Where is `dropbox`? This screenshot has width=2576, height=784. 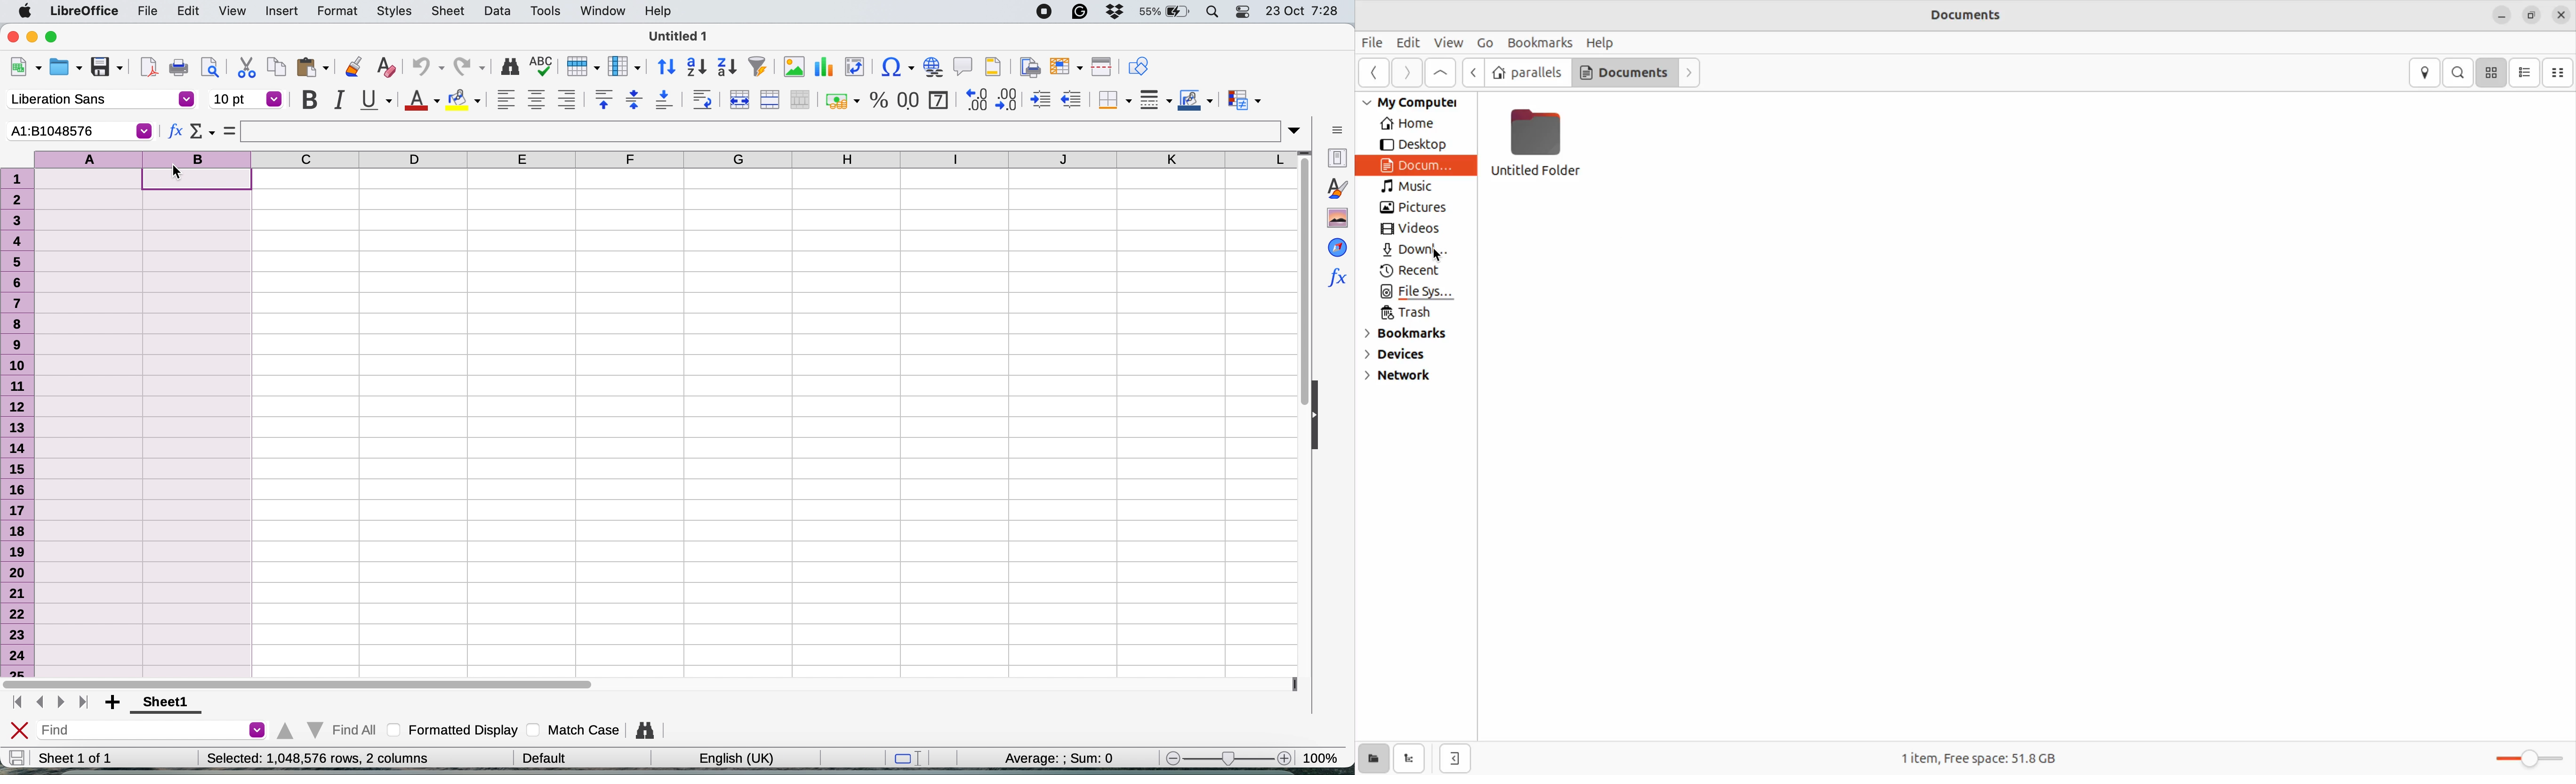
dropbox is located at coordinates (1113, 13).